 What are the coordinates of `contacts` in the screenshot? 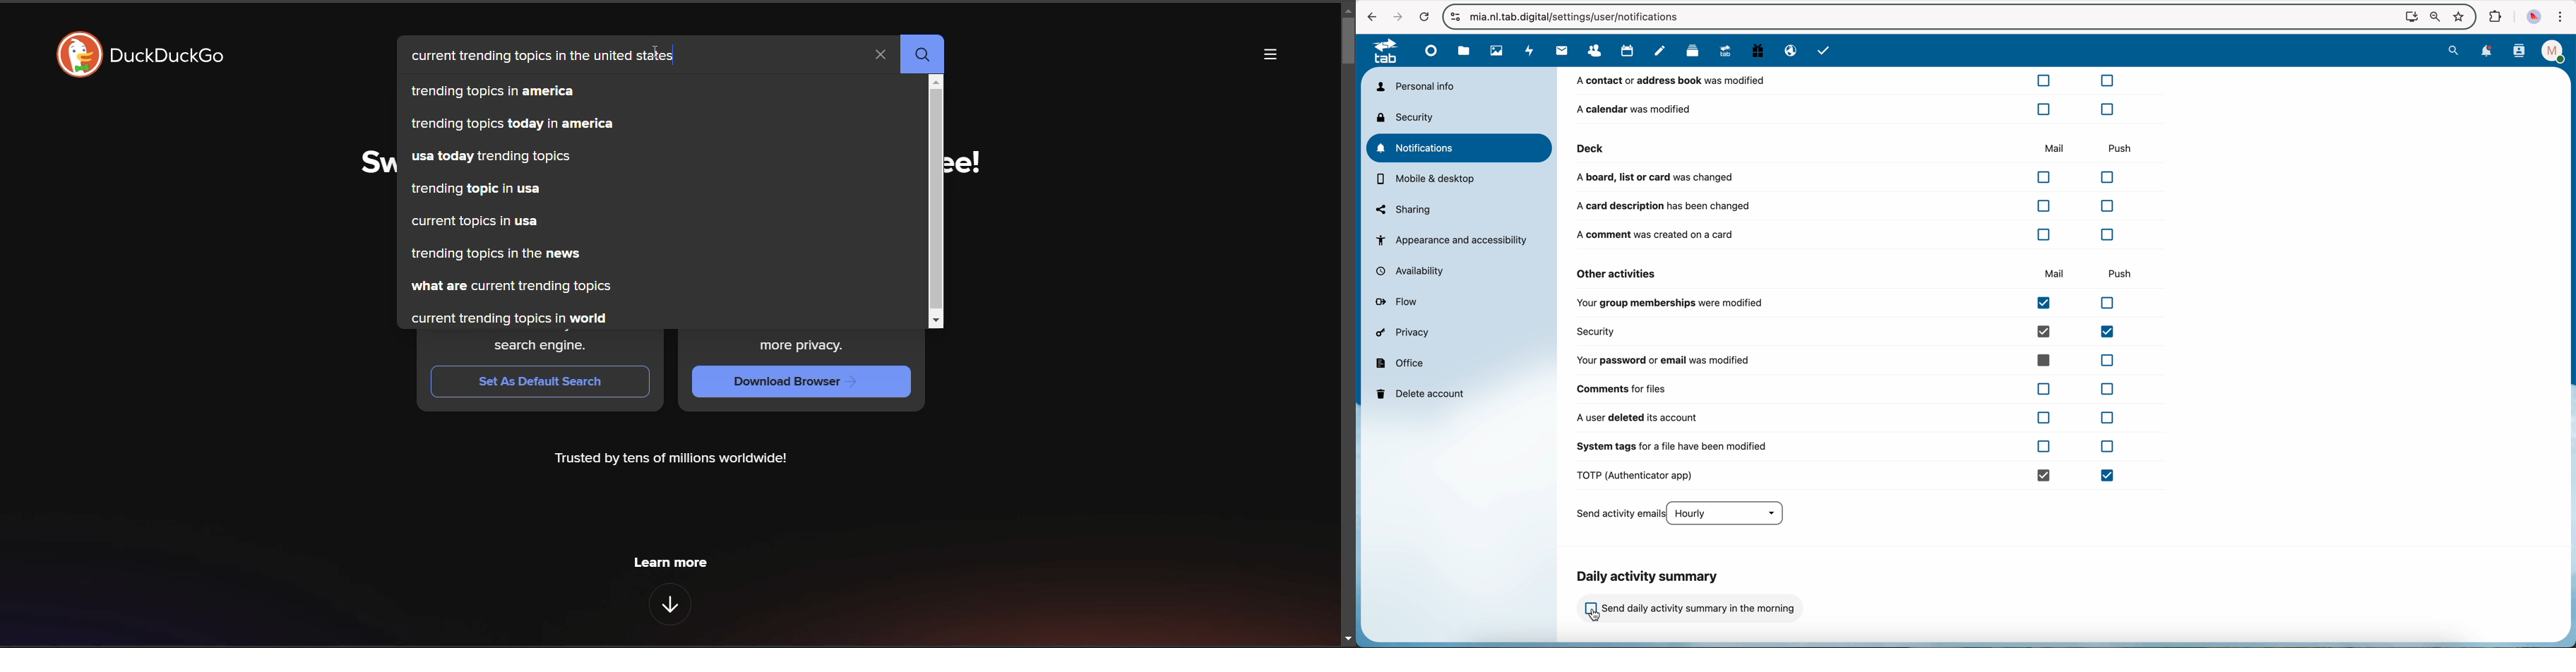 It's located at (2519, 52).